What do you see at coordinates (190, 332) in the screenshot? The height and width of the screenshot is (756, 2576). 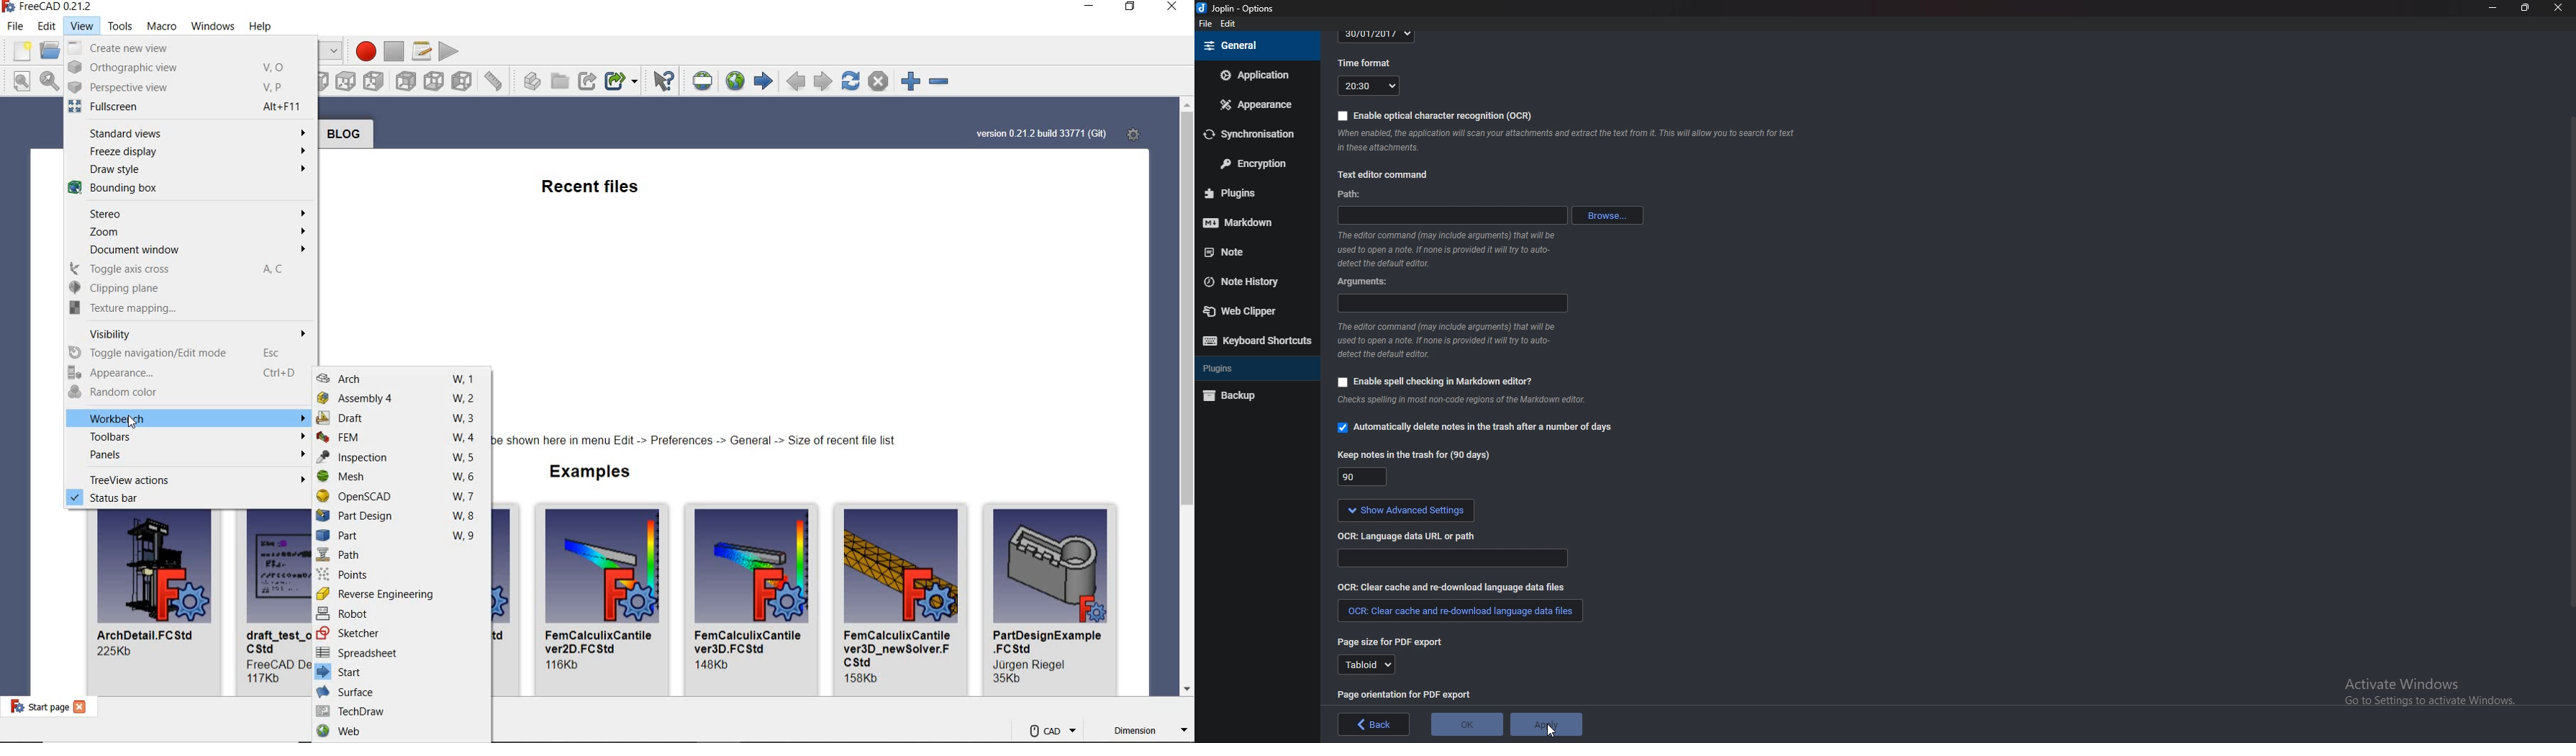 I see `visibility` at bounding box center [190, 332].